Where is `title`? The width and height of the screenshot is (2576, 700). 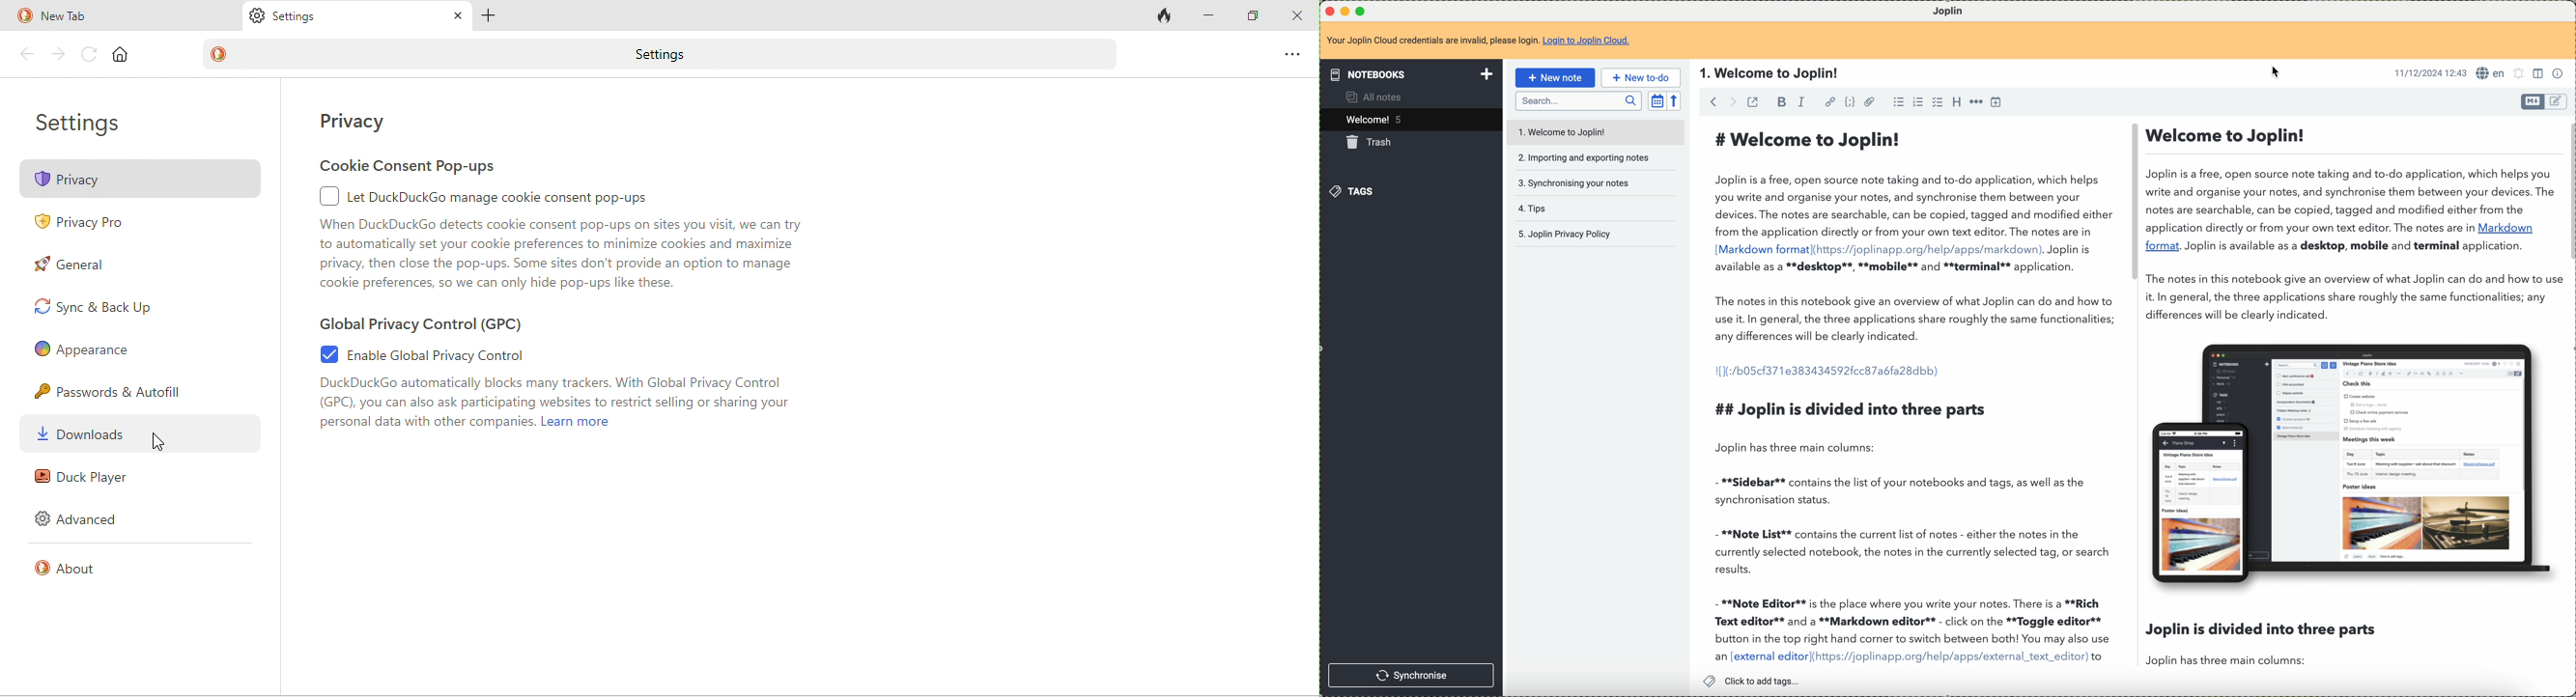 title is located at coordinates (1769, 73).